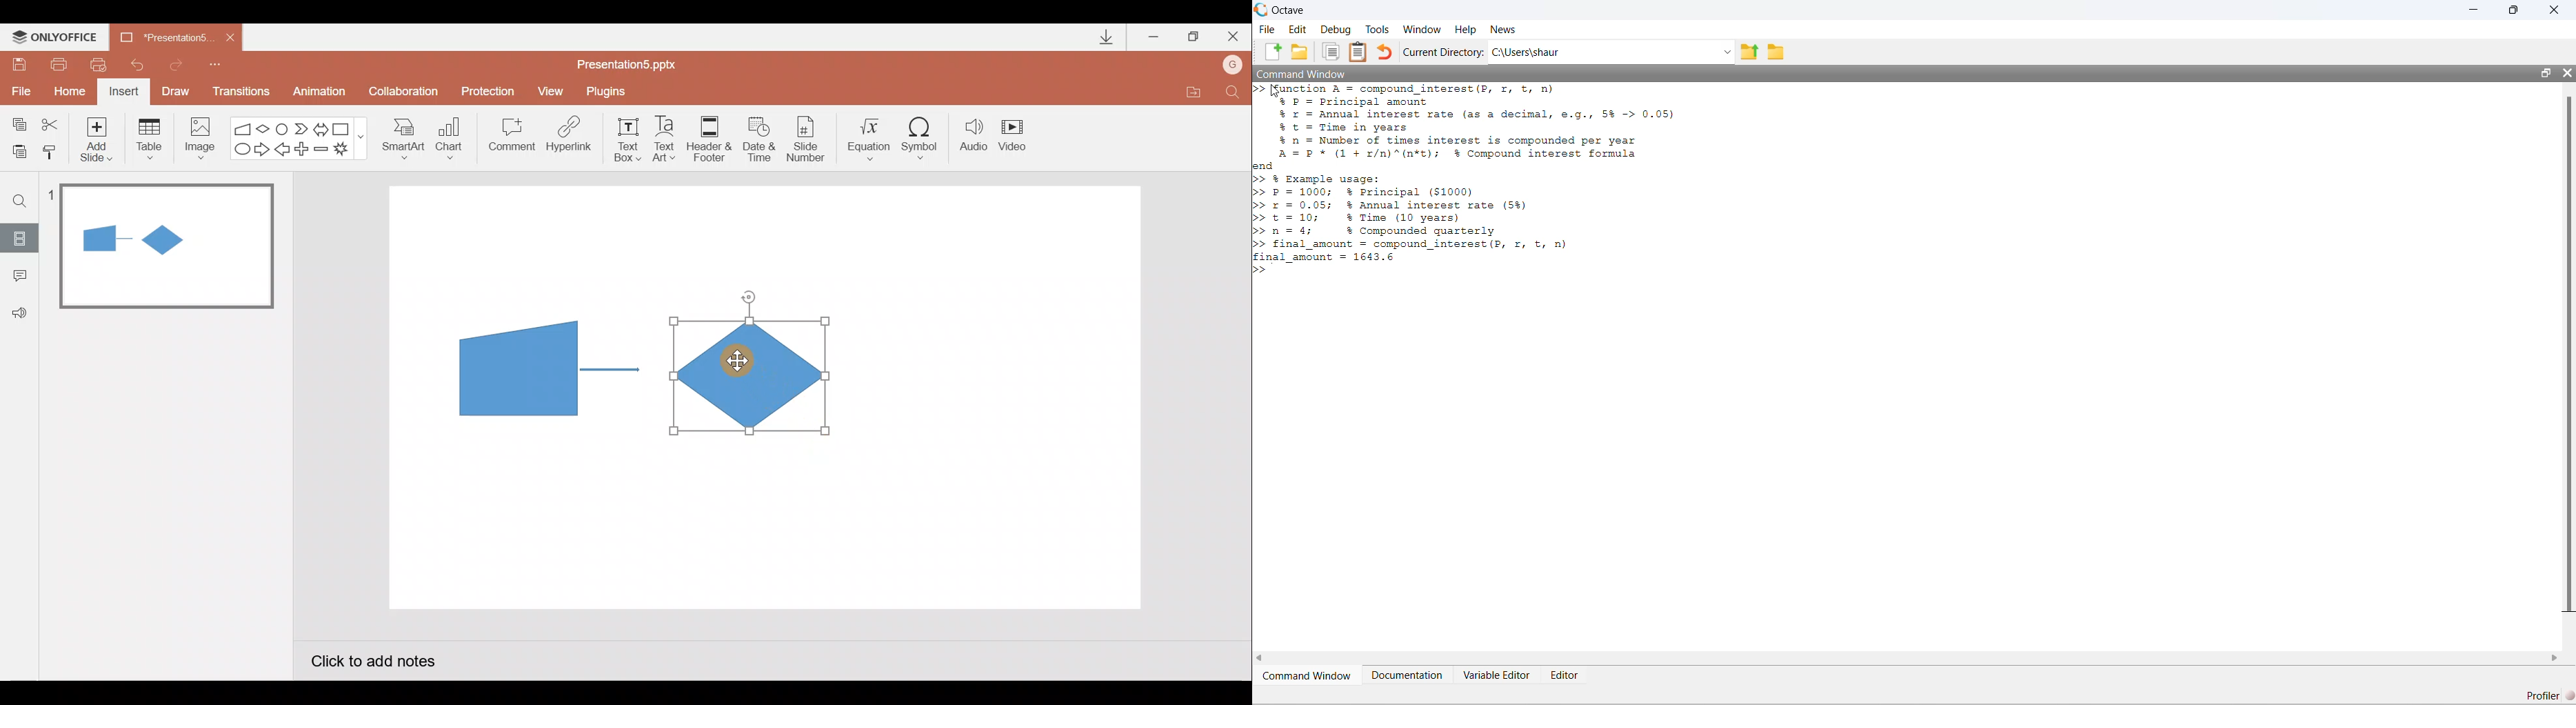 This screenshot has height=728, width=2576. Describe the element at coordinates (283, 128) in the screenshot. I see `Flowchart-connector` at that location.